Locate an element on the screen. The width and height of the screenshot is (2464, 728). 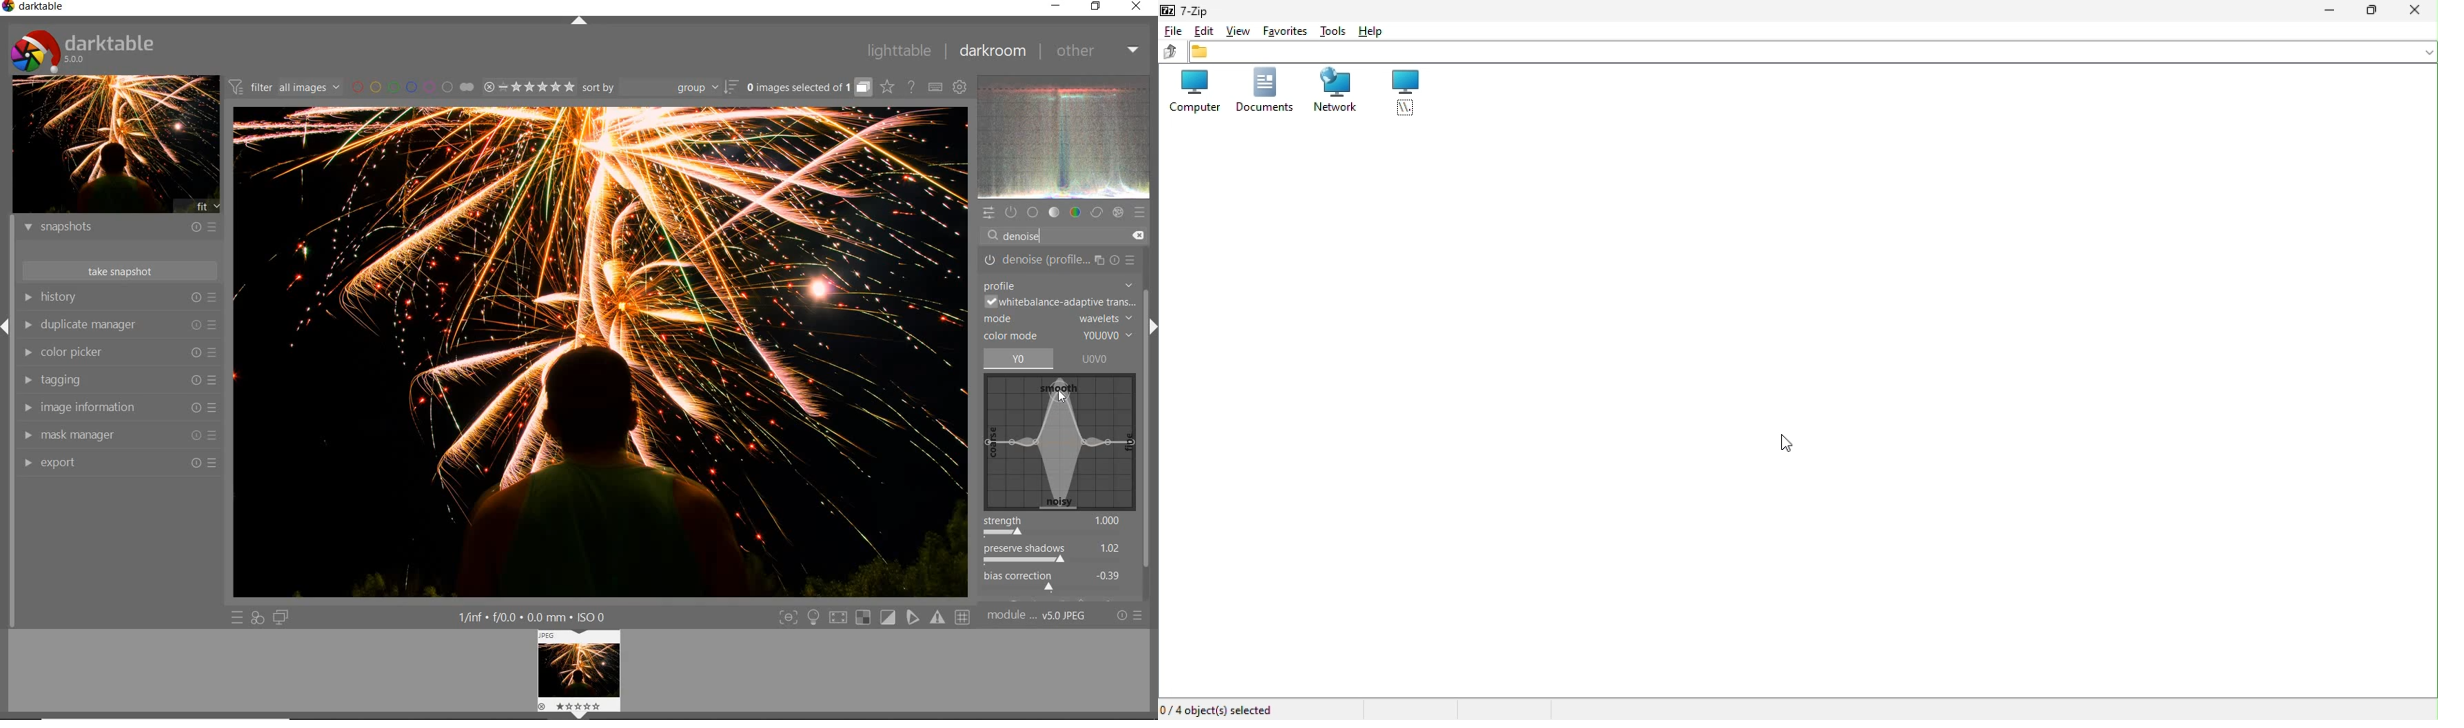
cursor position is located at coordinates (1059, 394).